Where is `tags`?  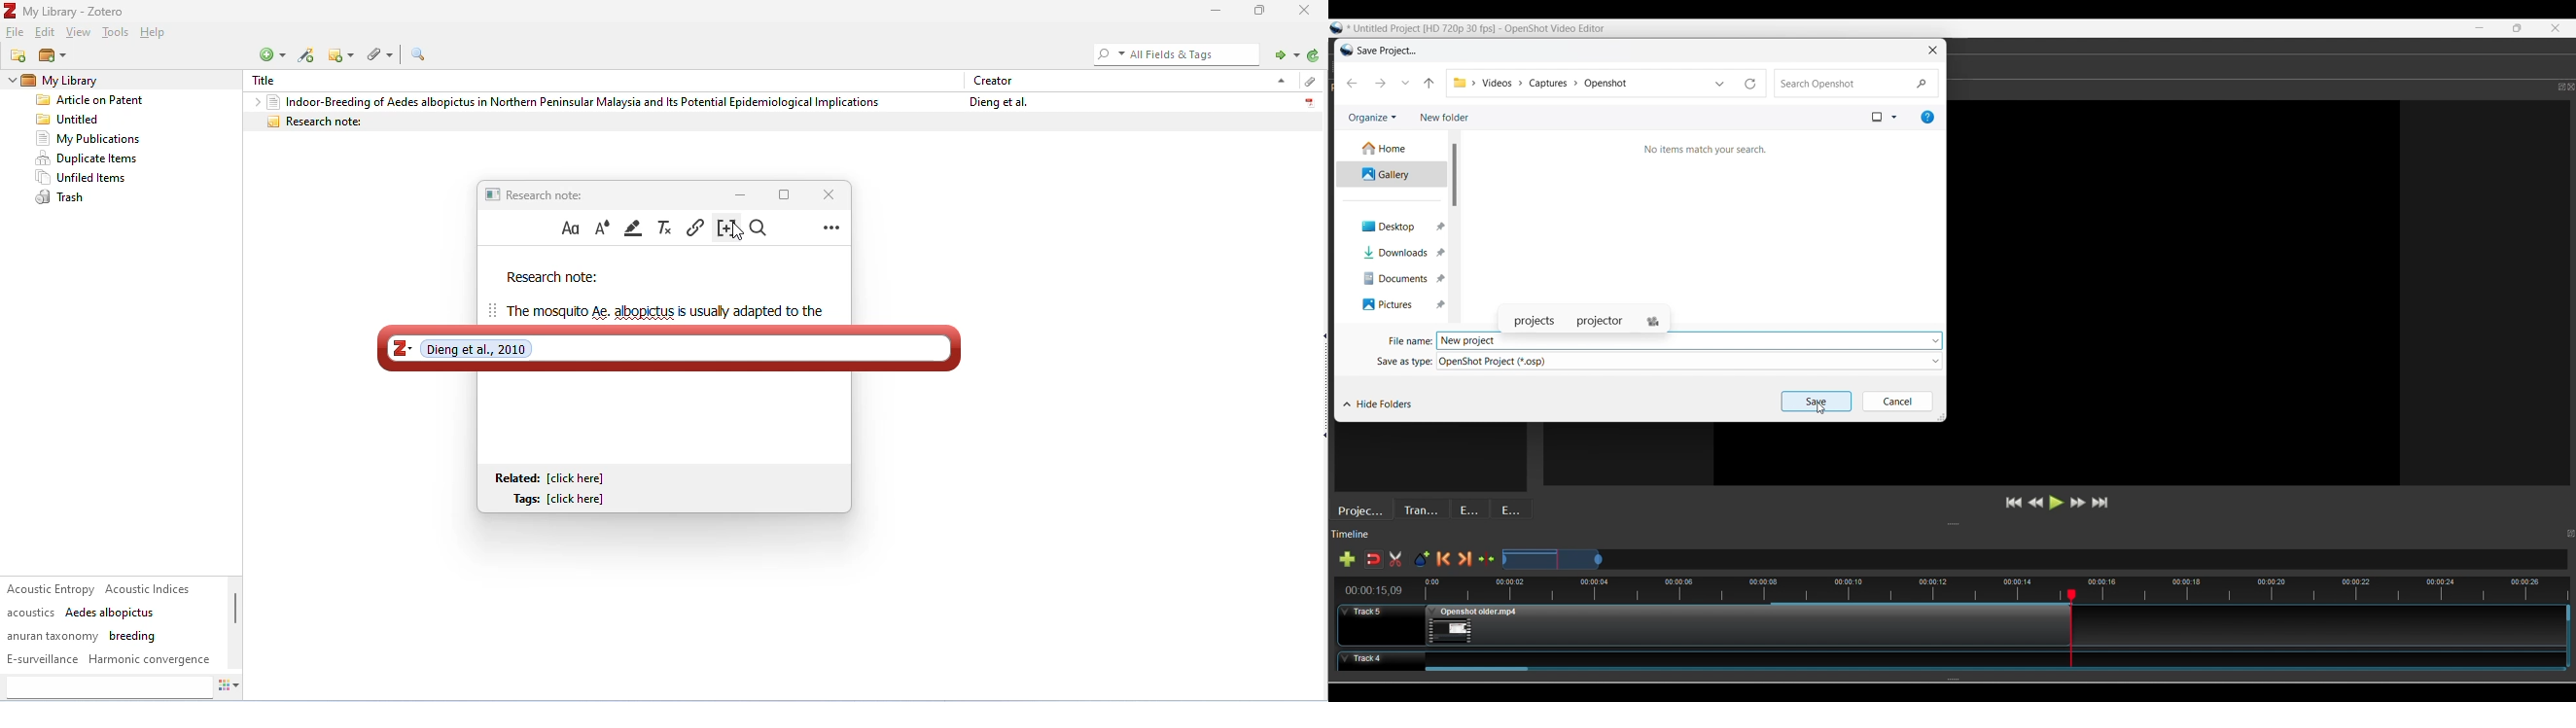 tags is located at coordinates (110, 624).